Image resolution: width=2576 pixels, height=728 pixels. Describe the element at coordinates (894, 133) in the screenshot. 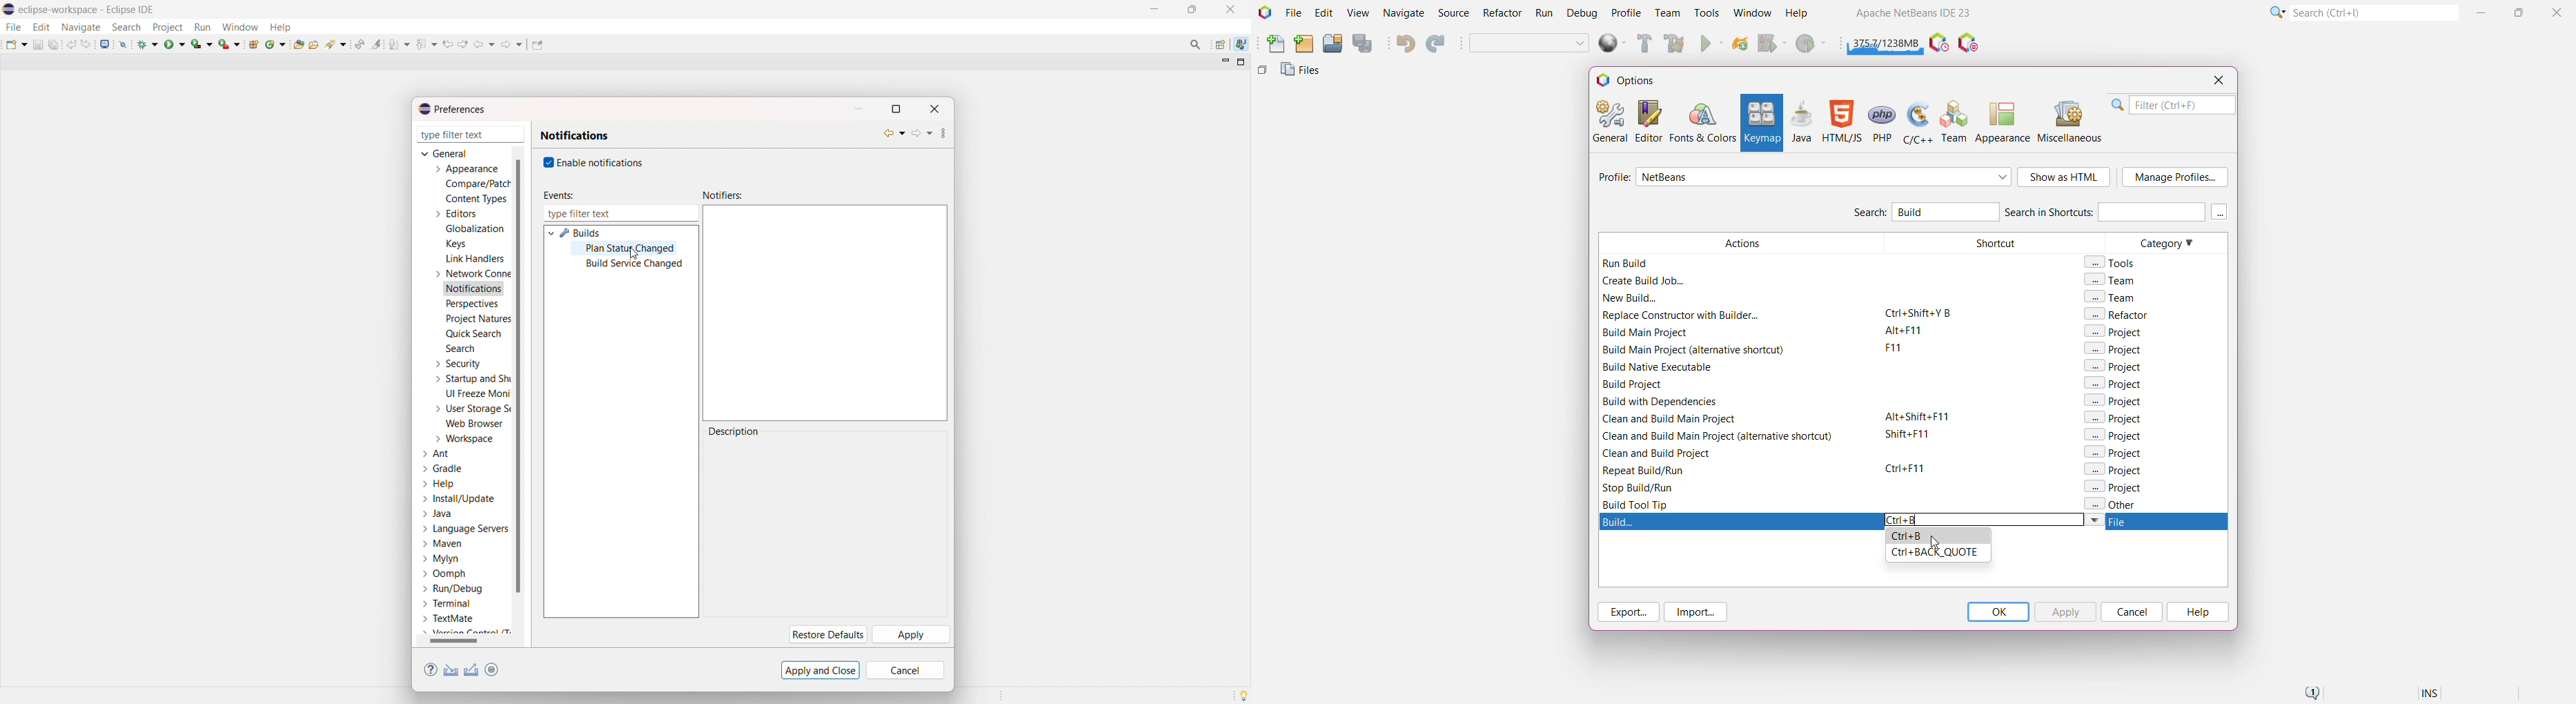

I see `back` at that location.